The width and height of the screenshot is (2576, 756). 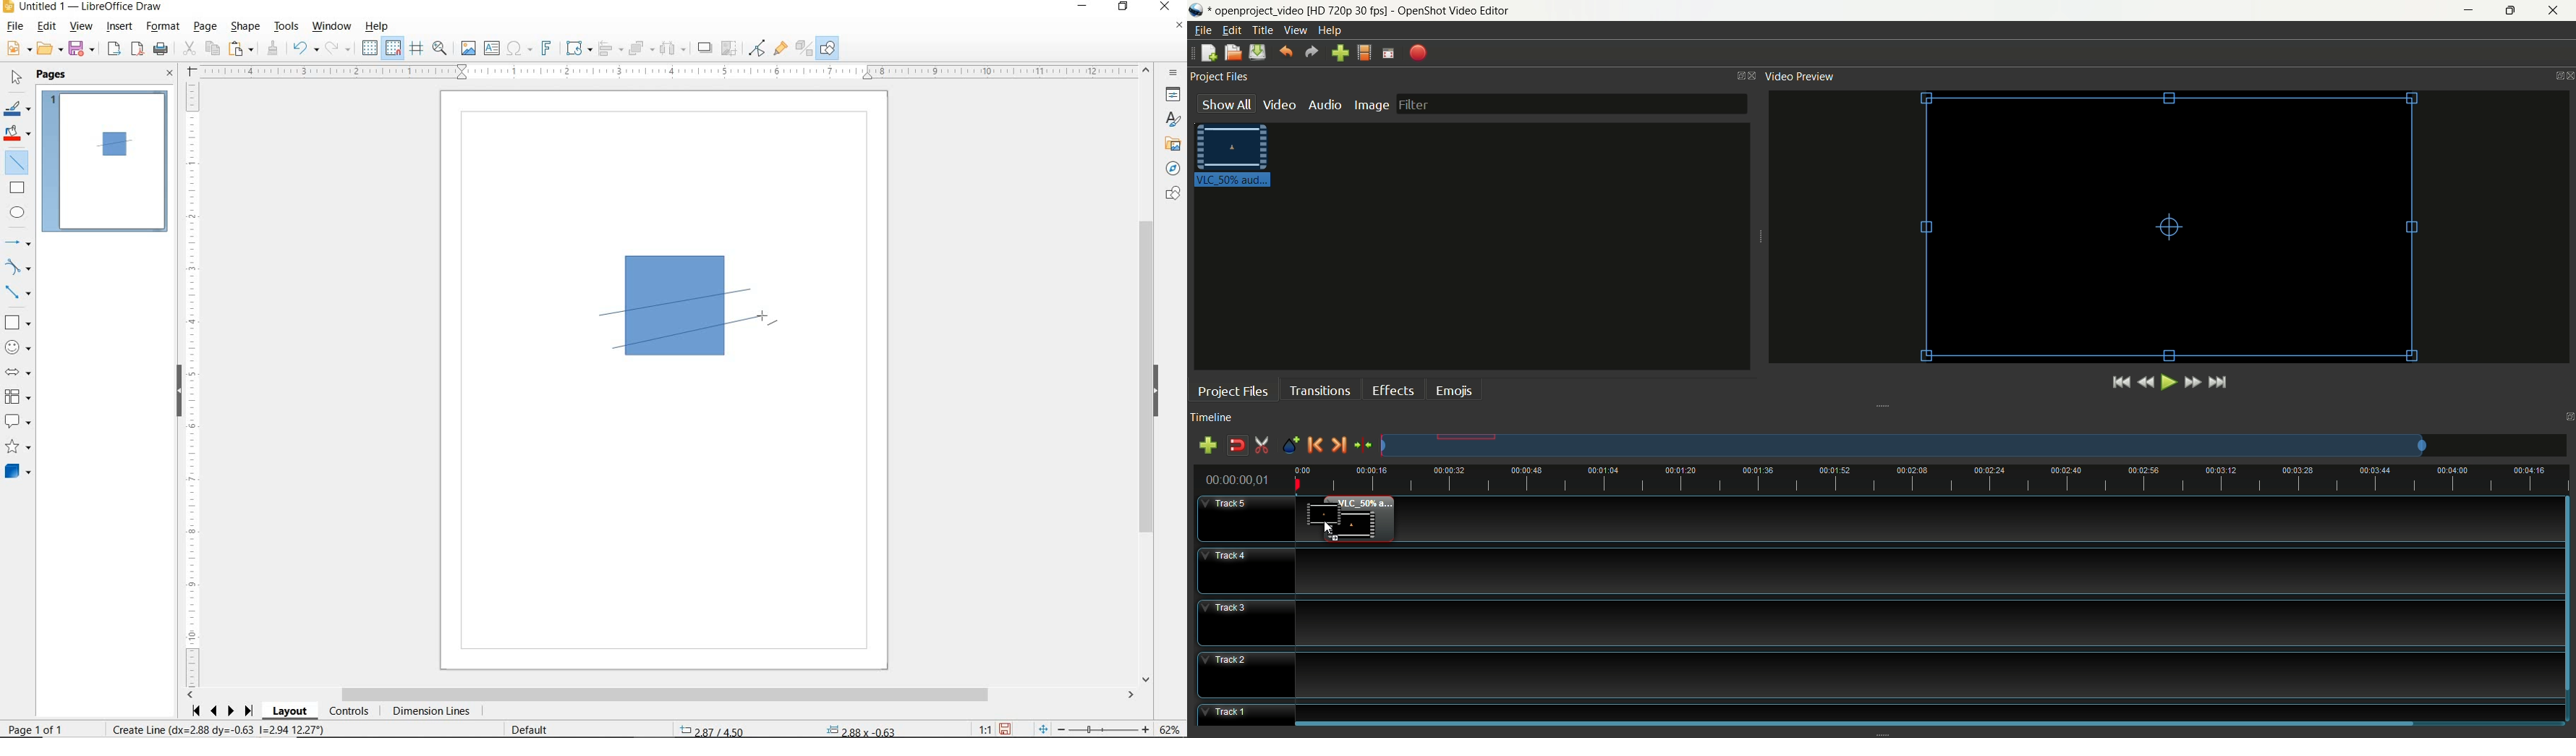 I want to click on GALLERY, so click(x=1171, y=143).